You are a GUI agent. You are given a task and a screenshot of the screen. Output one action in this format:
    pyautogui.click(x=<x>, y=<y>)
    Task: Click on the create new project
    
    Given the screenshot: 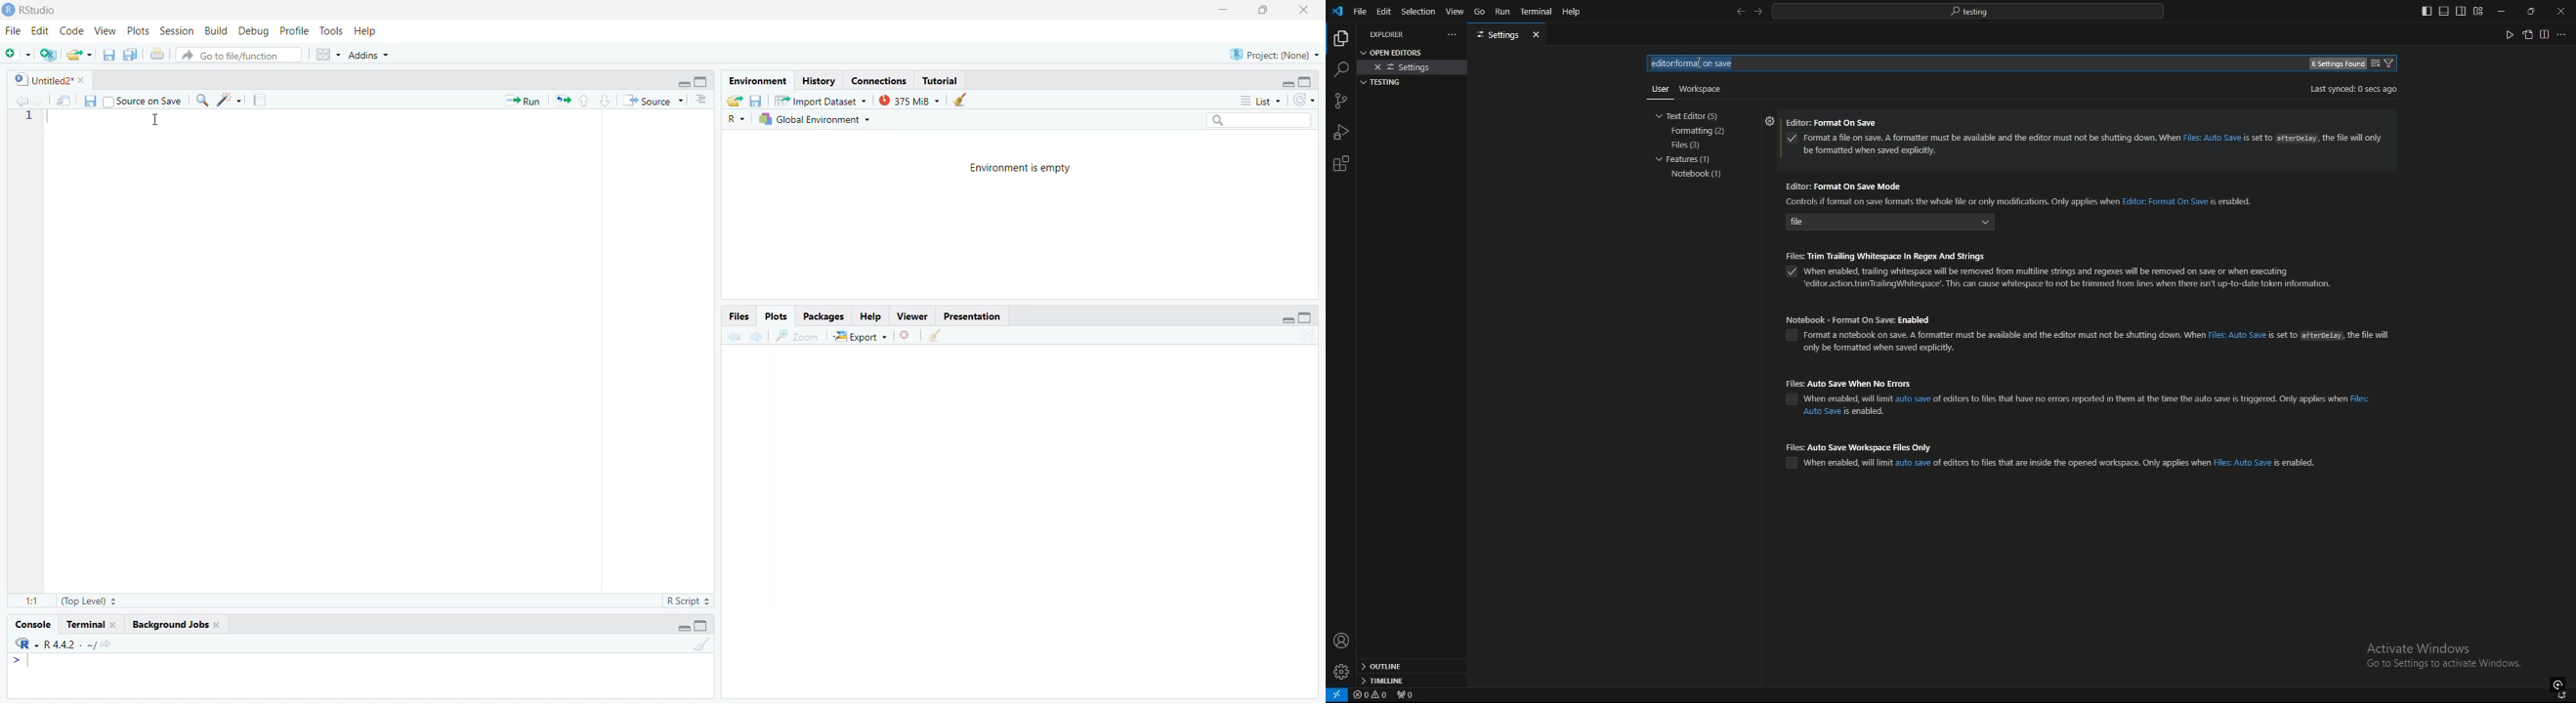 What is the action you would take?
    pyautogui.click(x=47, y=56)
    